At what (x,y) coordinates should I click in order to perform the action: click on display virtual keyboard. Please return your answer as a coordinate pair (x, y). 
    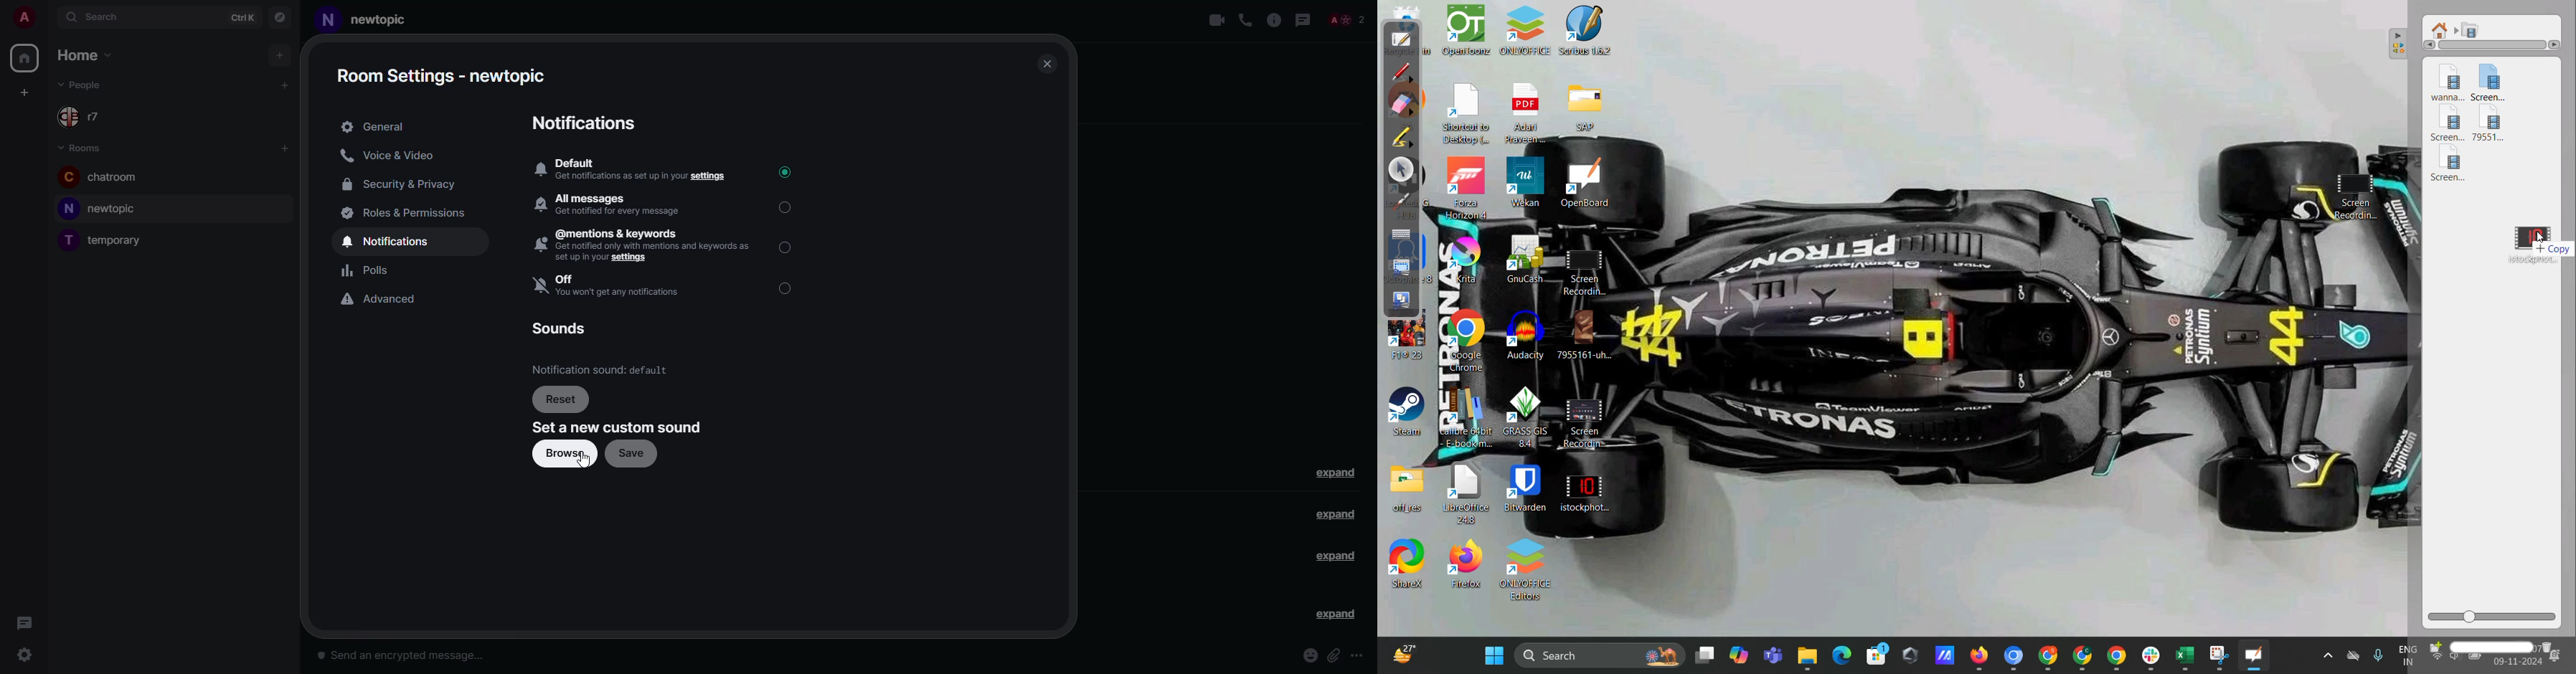
    Looking at the image, I should click on (1402, 236).